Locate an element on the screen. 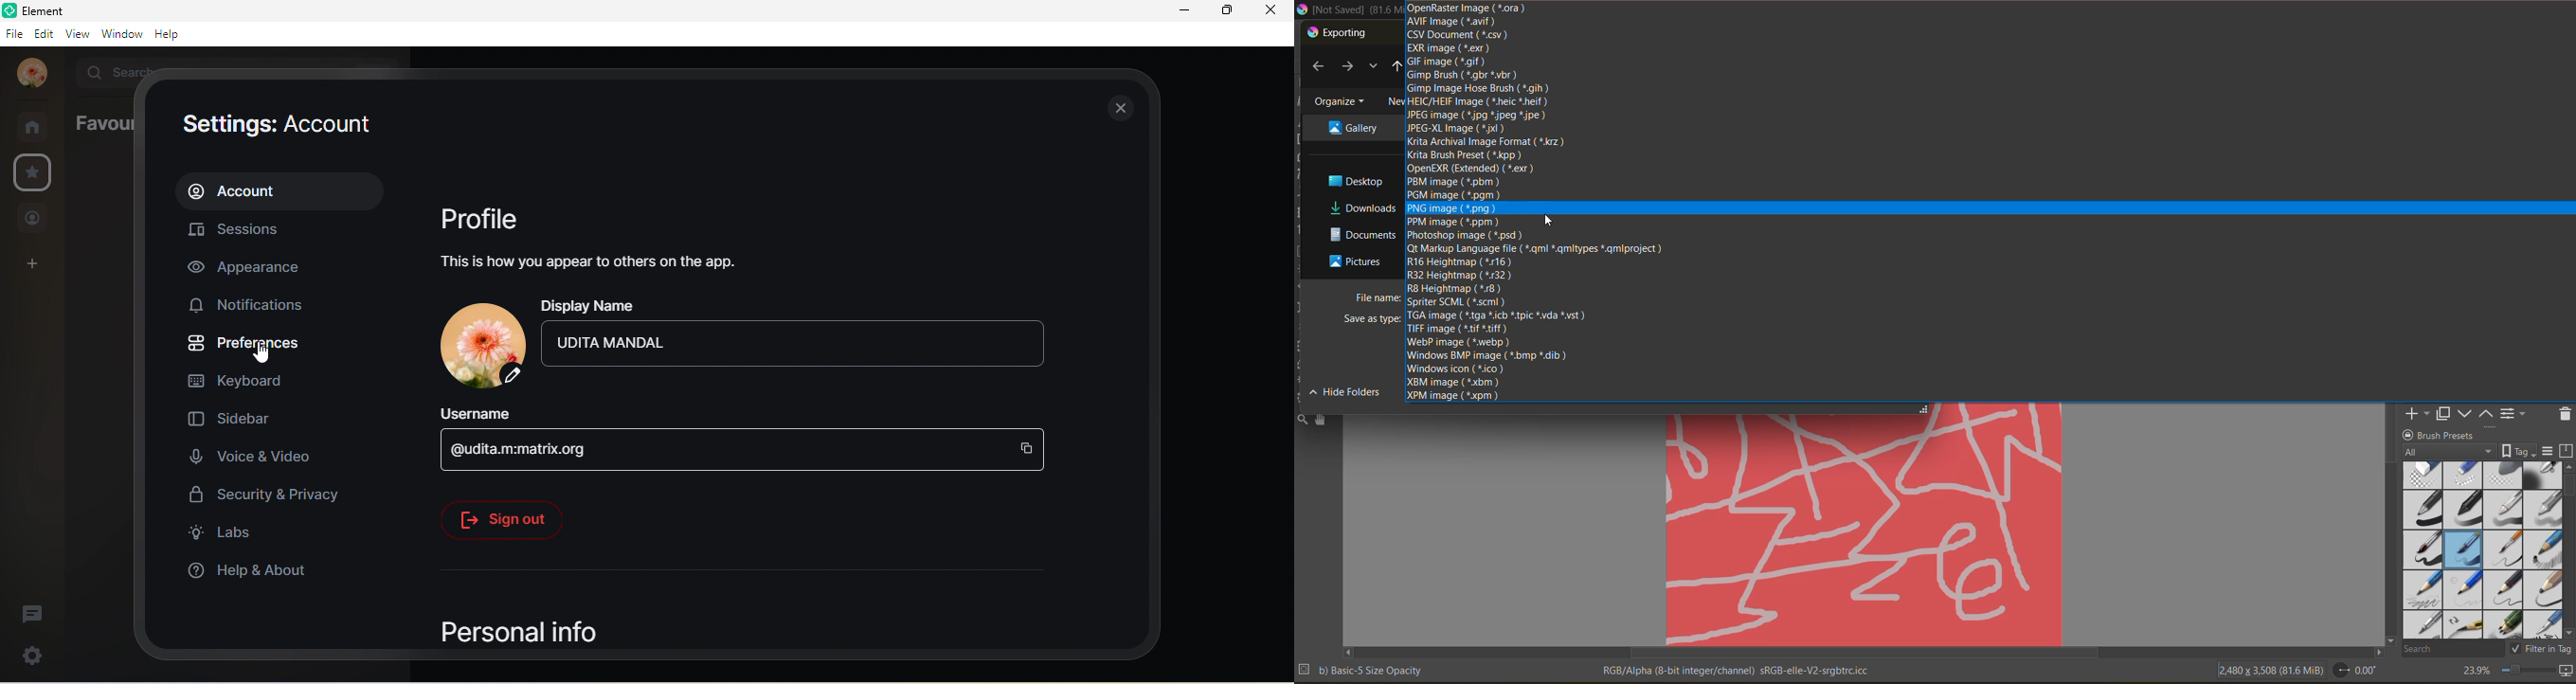 Image resolution: width=2576 pixels, height=700 pixels. home is located at coordinates (34, 126).